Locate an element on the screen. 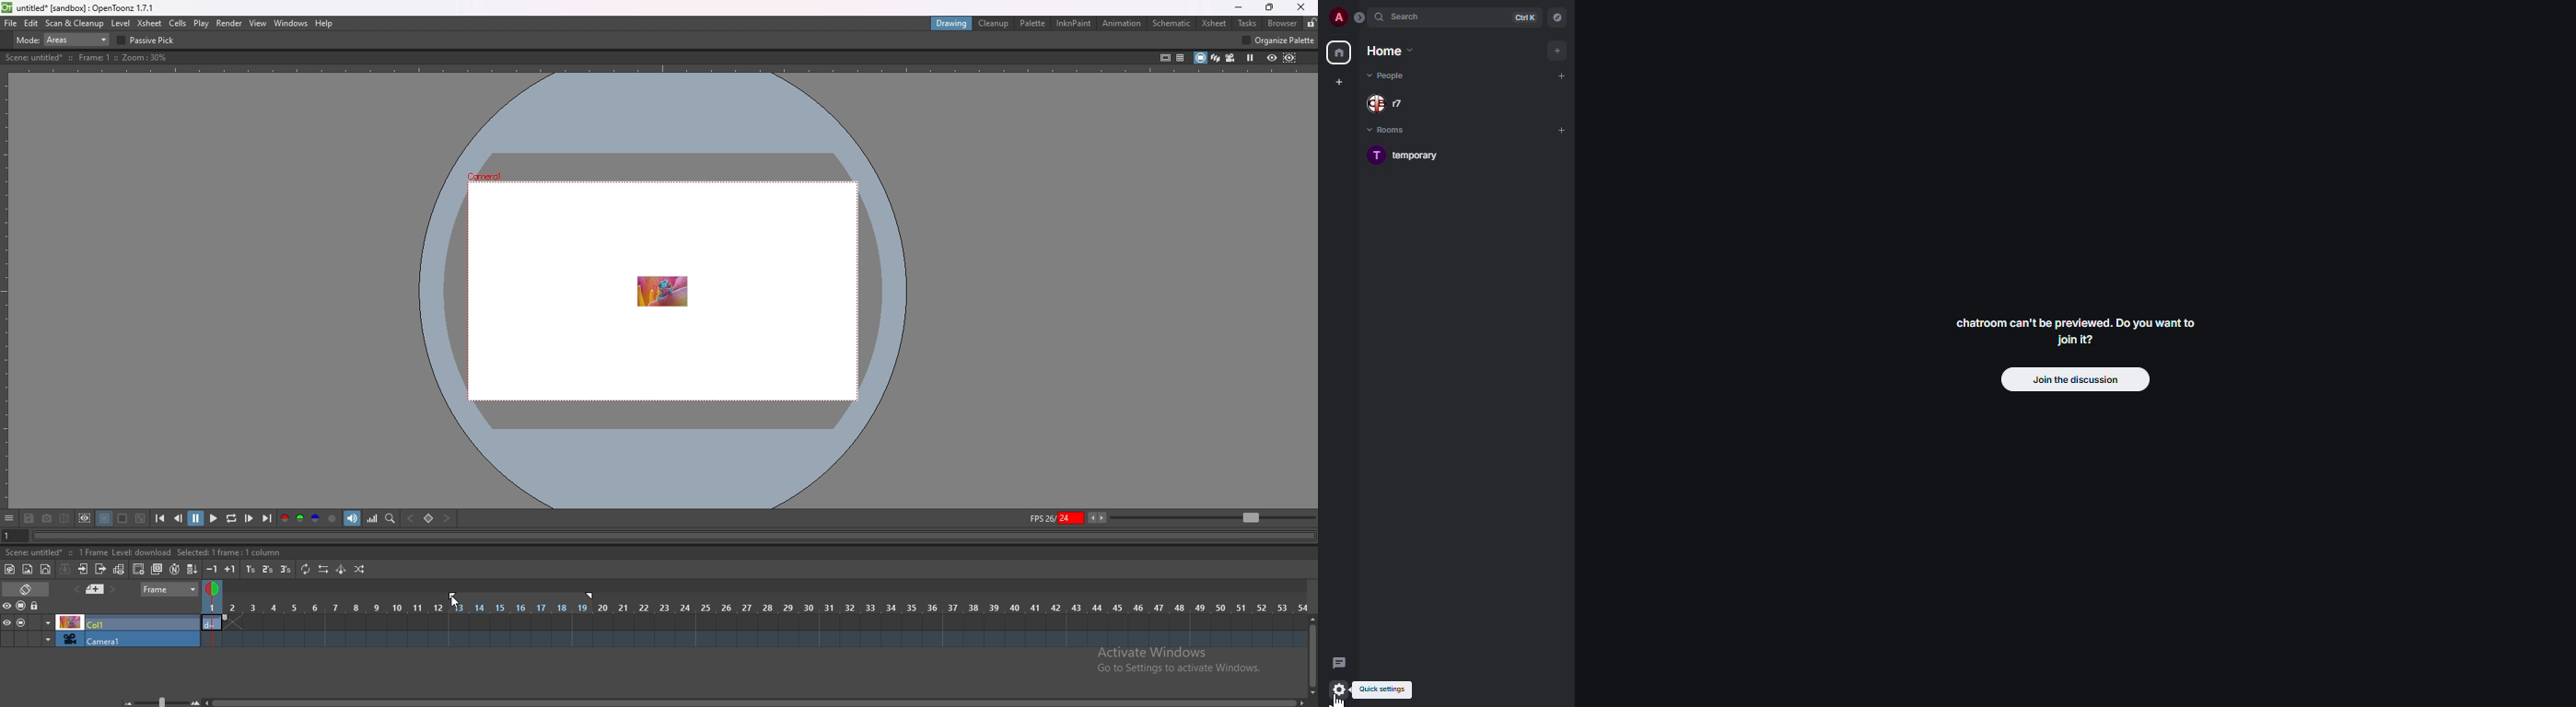 This screenshot has height=728, width=2576. preview is located at coordinates (1272, 58).